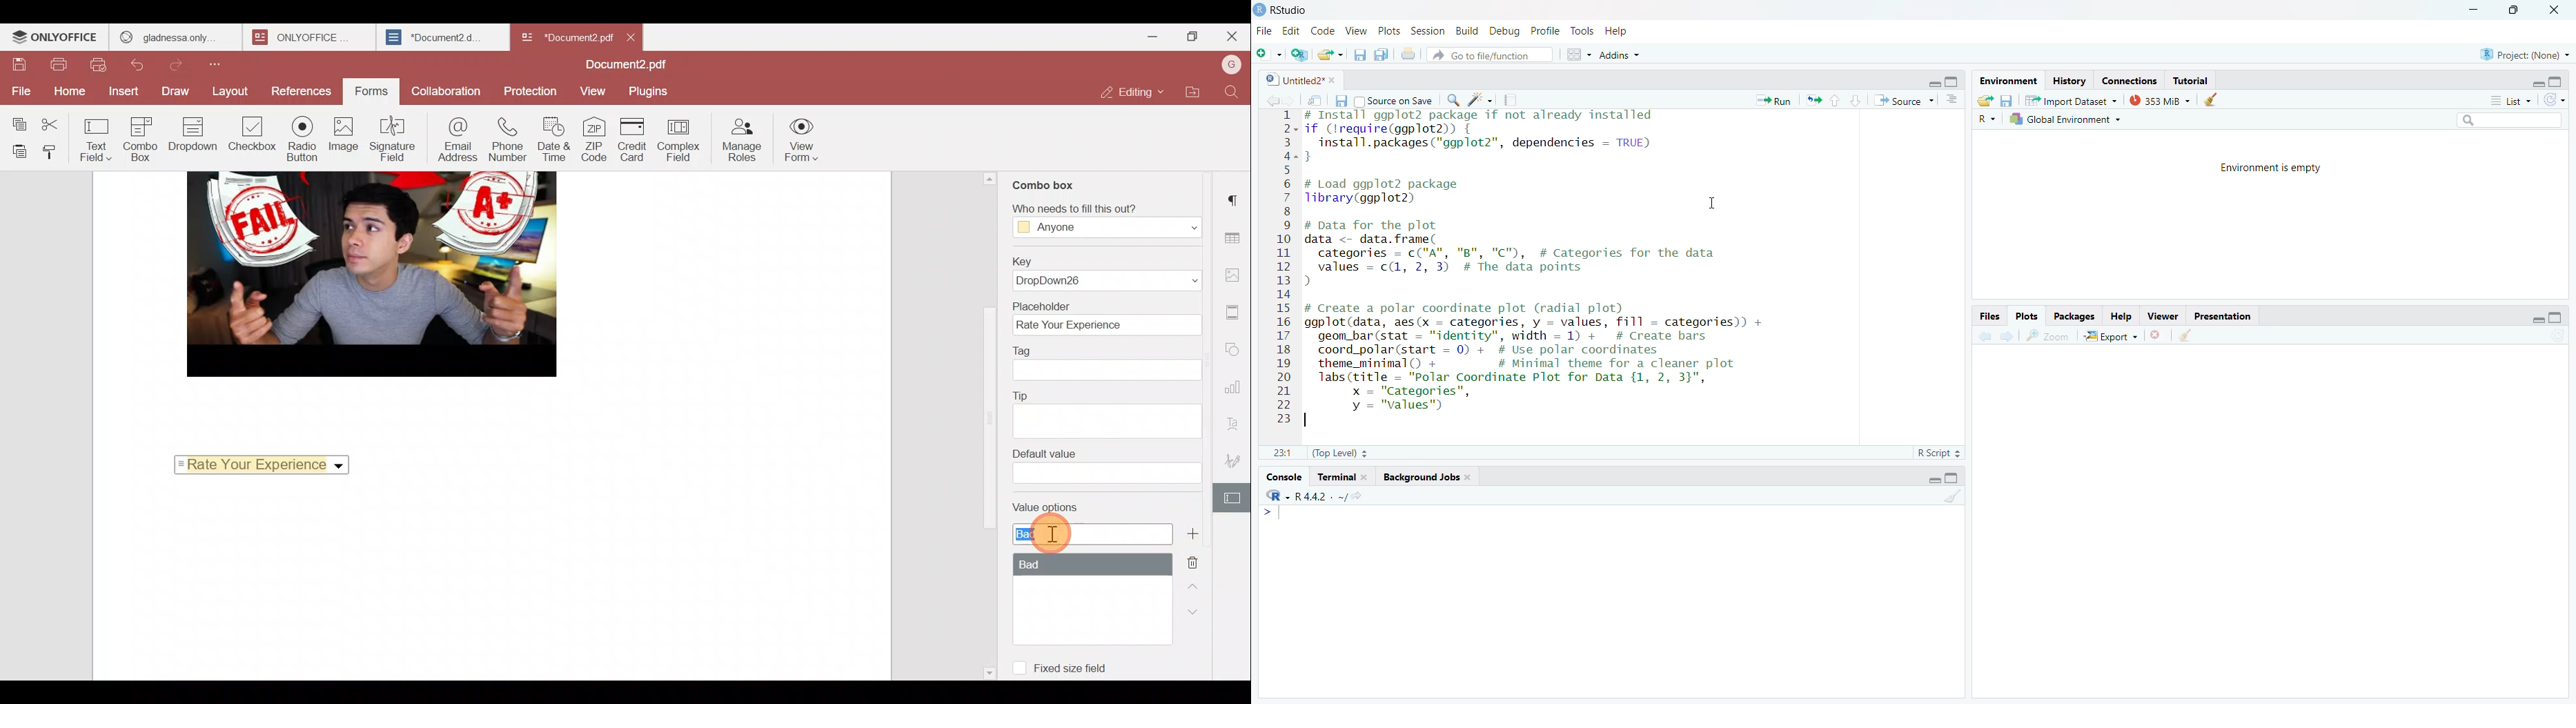  Describe the element at coordinates (1395, 101) in the screenshot. I see `Source on Save` at that location.